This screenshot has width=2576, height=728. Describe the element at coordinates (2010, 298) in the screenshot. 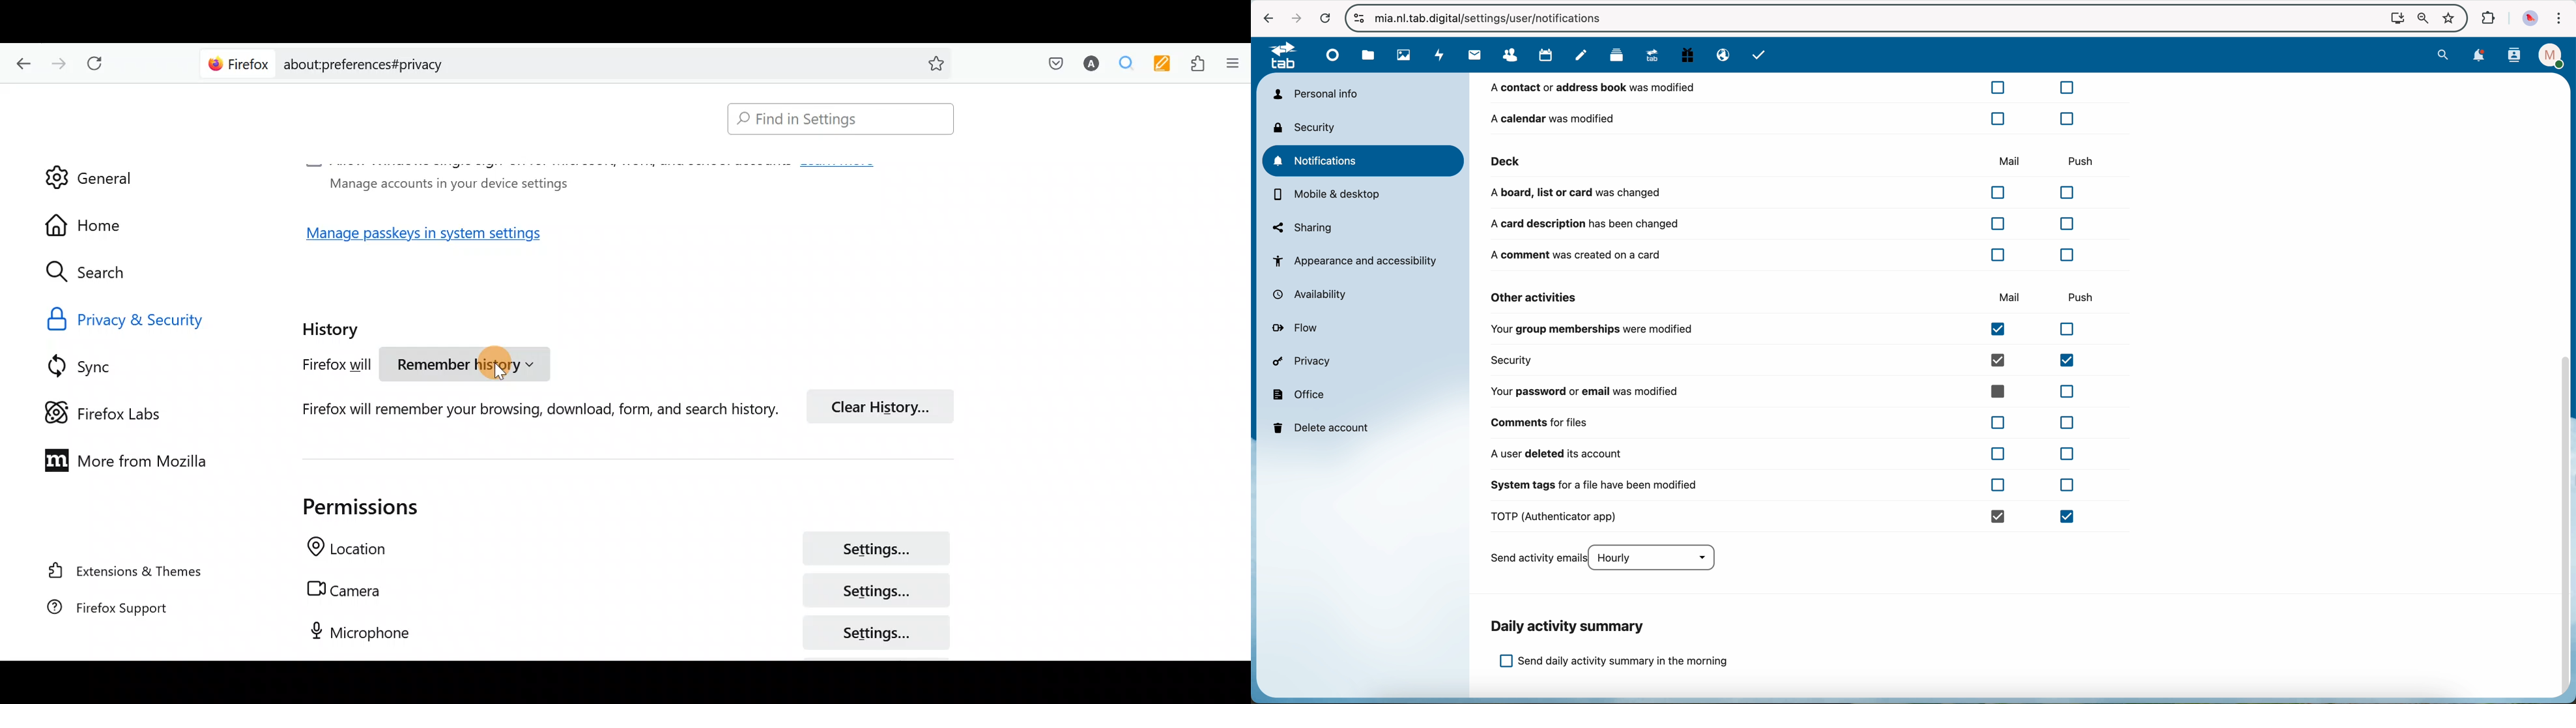

I see `mail` at that location.